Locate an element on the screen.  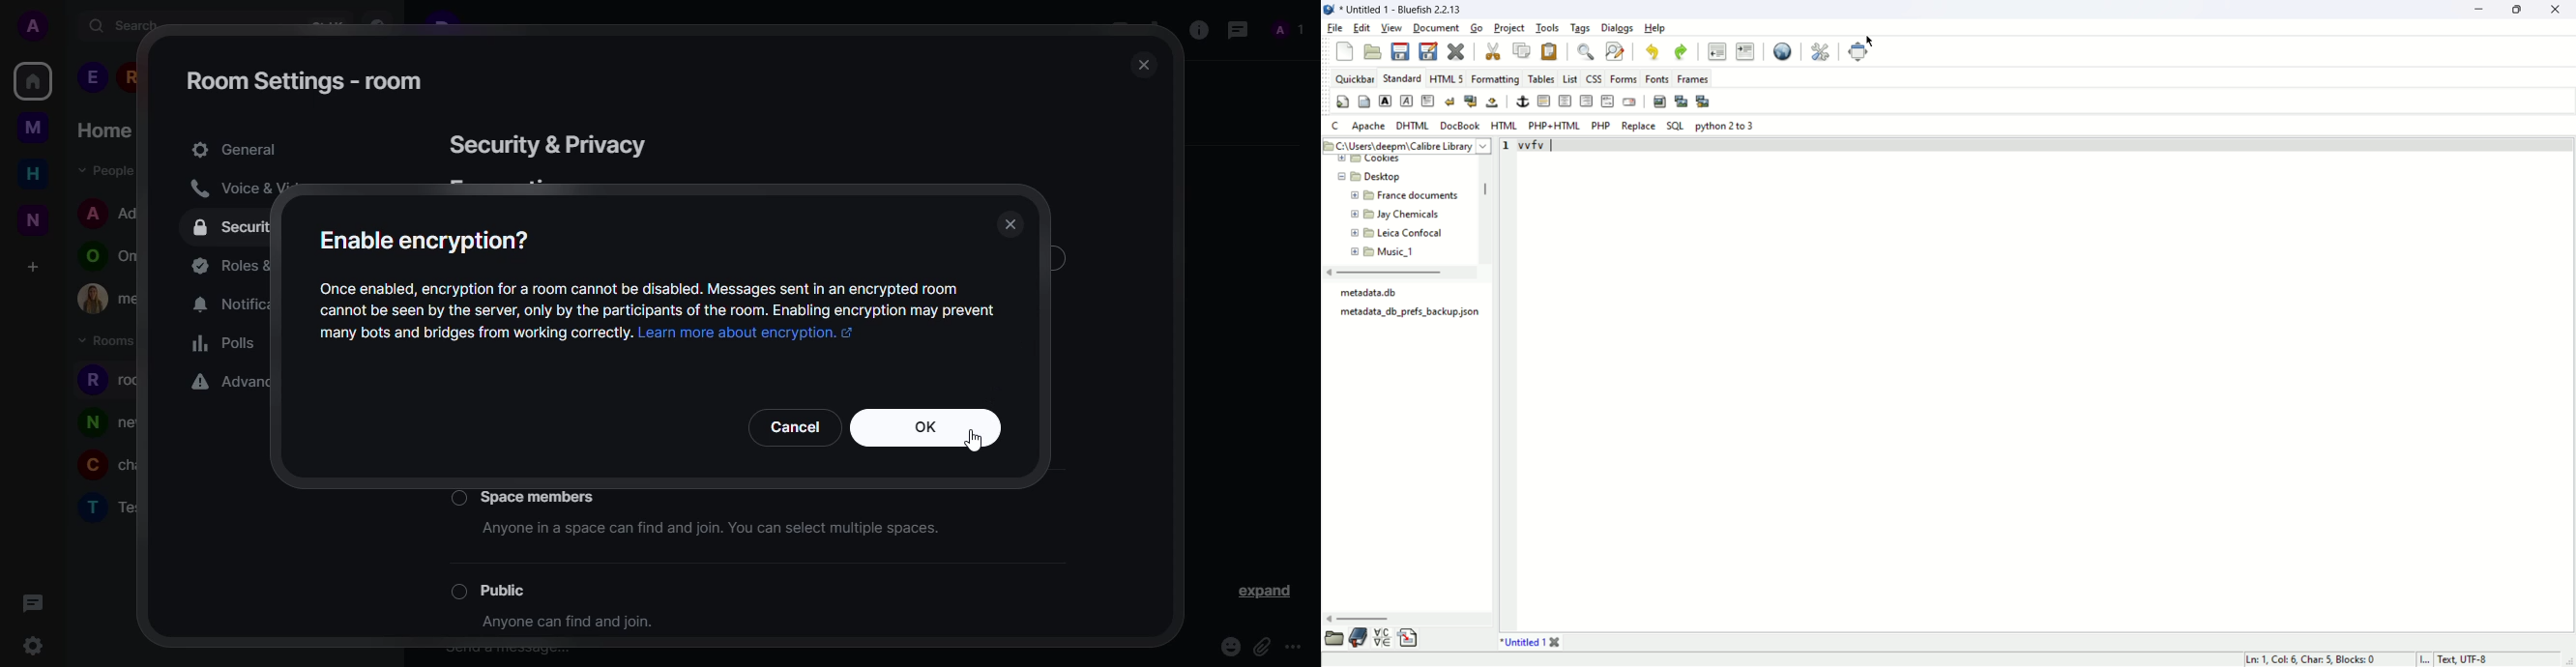
DocBook is located at coordinates (1459, 126).